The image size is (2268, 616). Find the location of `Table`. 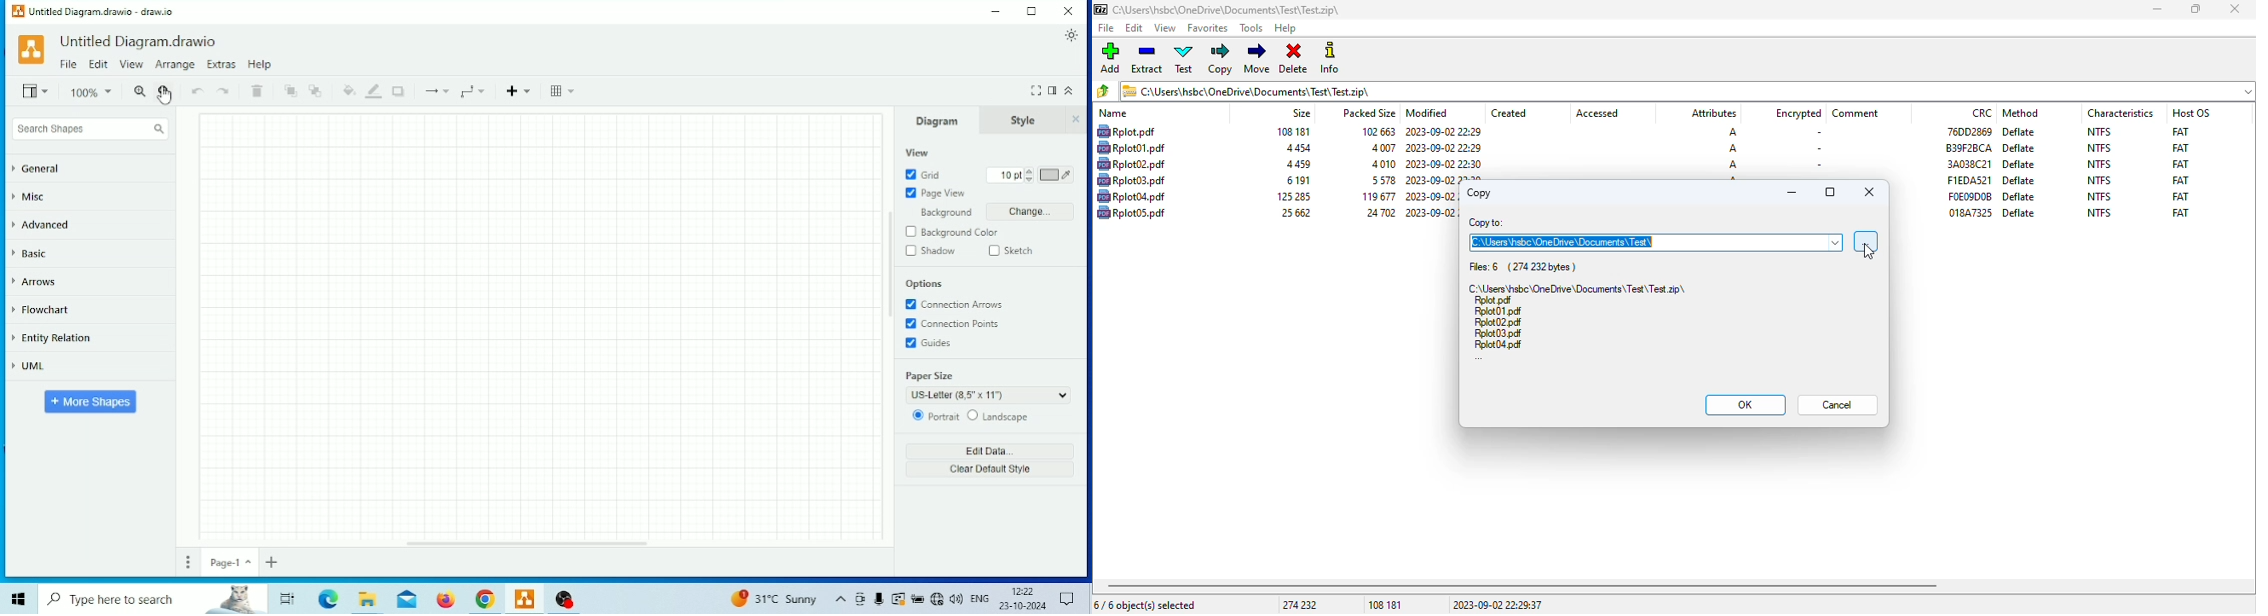

Table is located at coordinates (563, 91).